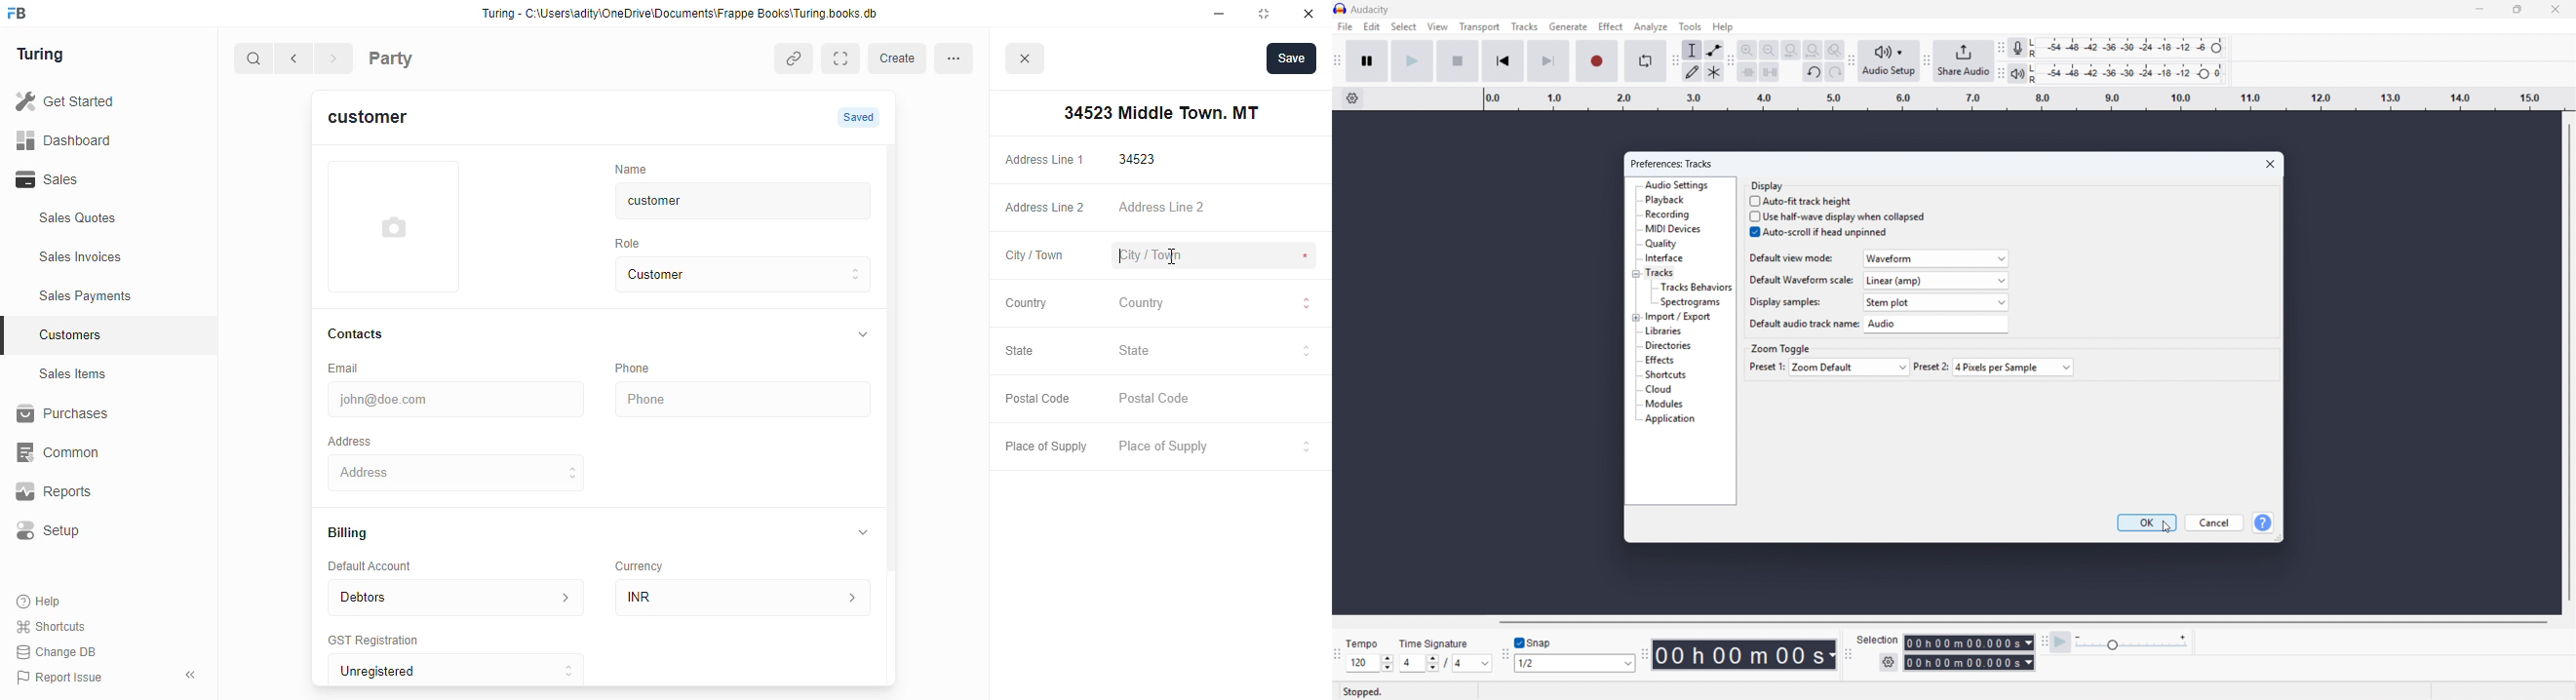 Image resolution: width=2576 pixels, height=700 pixels. What do you see at coordinates (1458, 60) in the screenshot?
I see `stop` at bounding box center [1458, 60].